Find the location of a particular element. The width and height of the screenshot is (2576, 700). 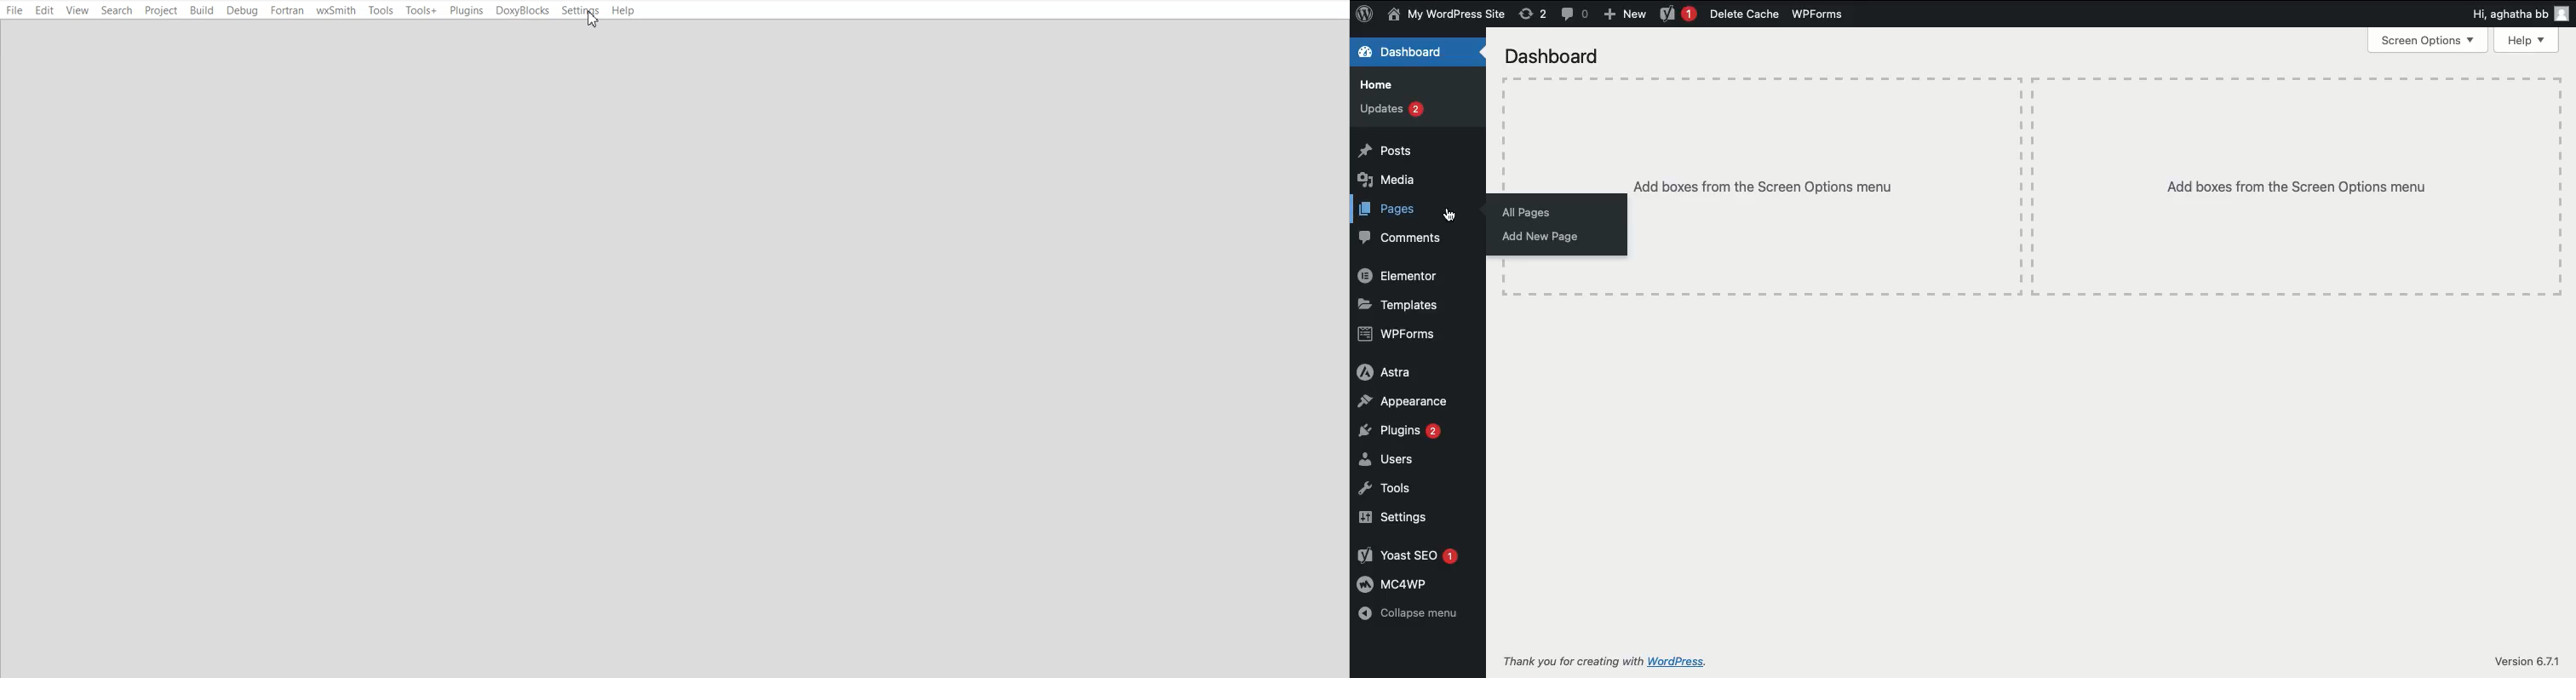

Thank you for creating with WordPress is located at coordinates (1614, 664).